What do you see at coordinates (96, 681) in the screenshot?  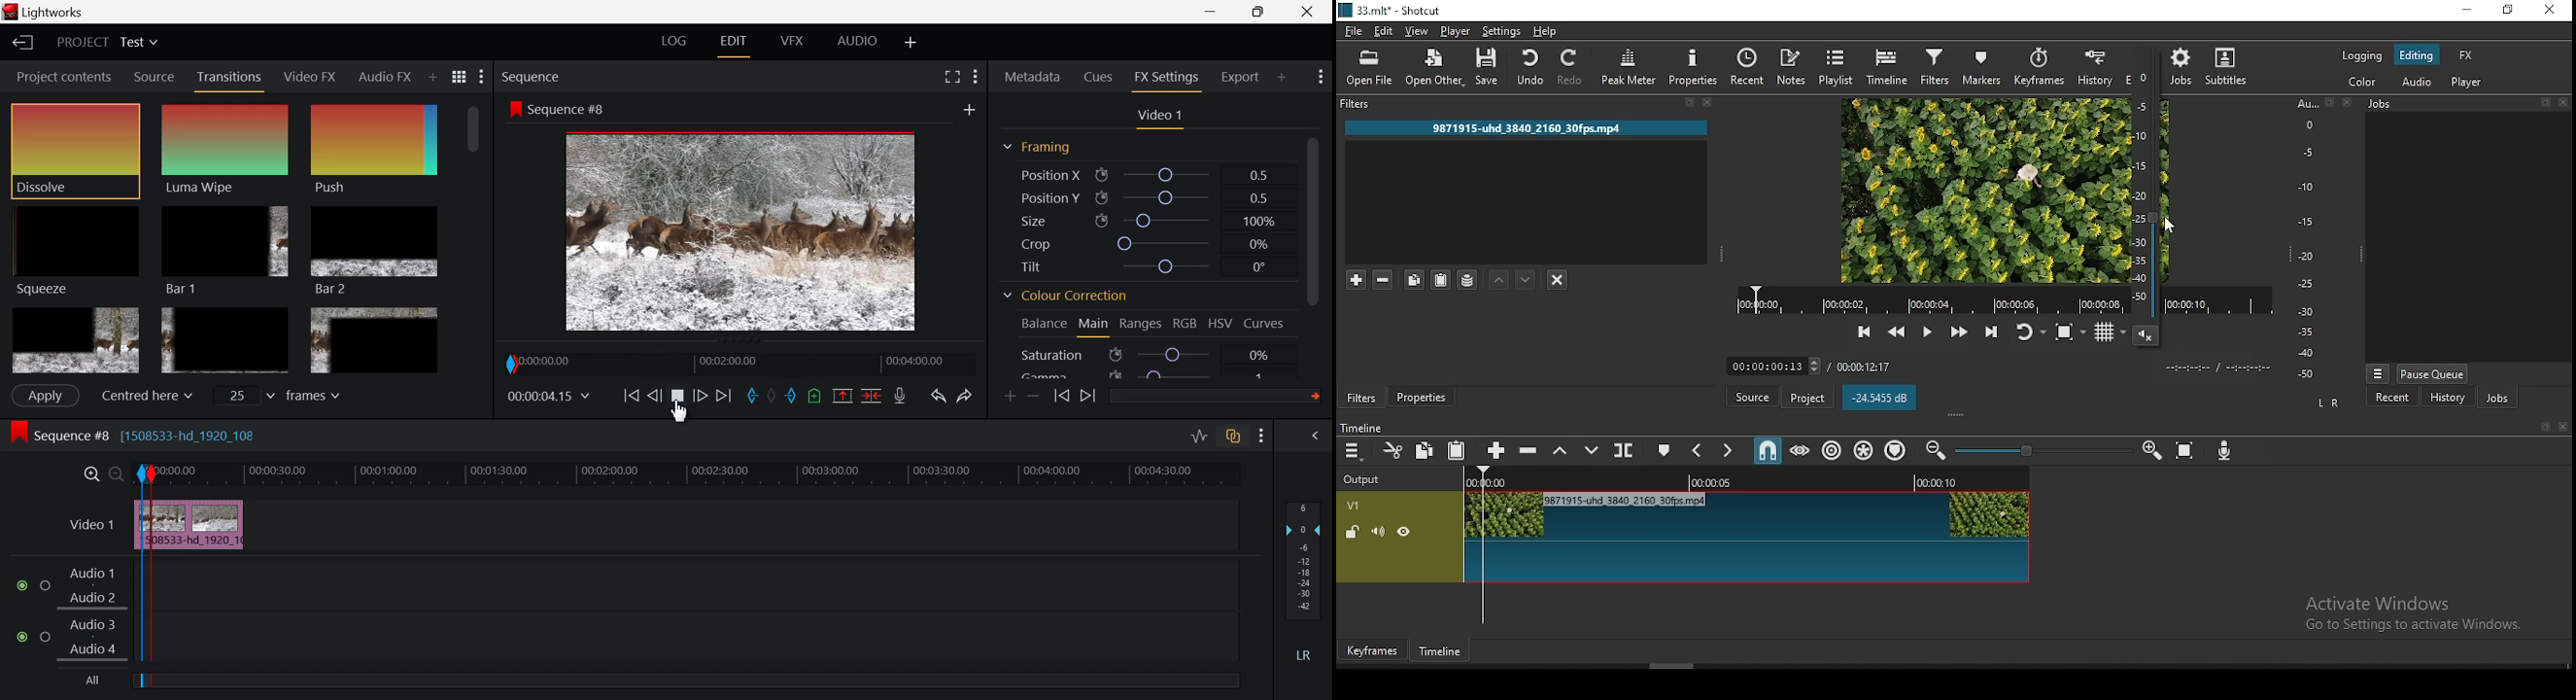 I see `All` at bounding box center [96, 681].